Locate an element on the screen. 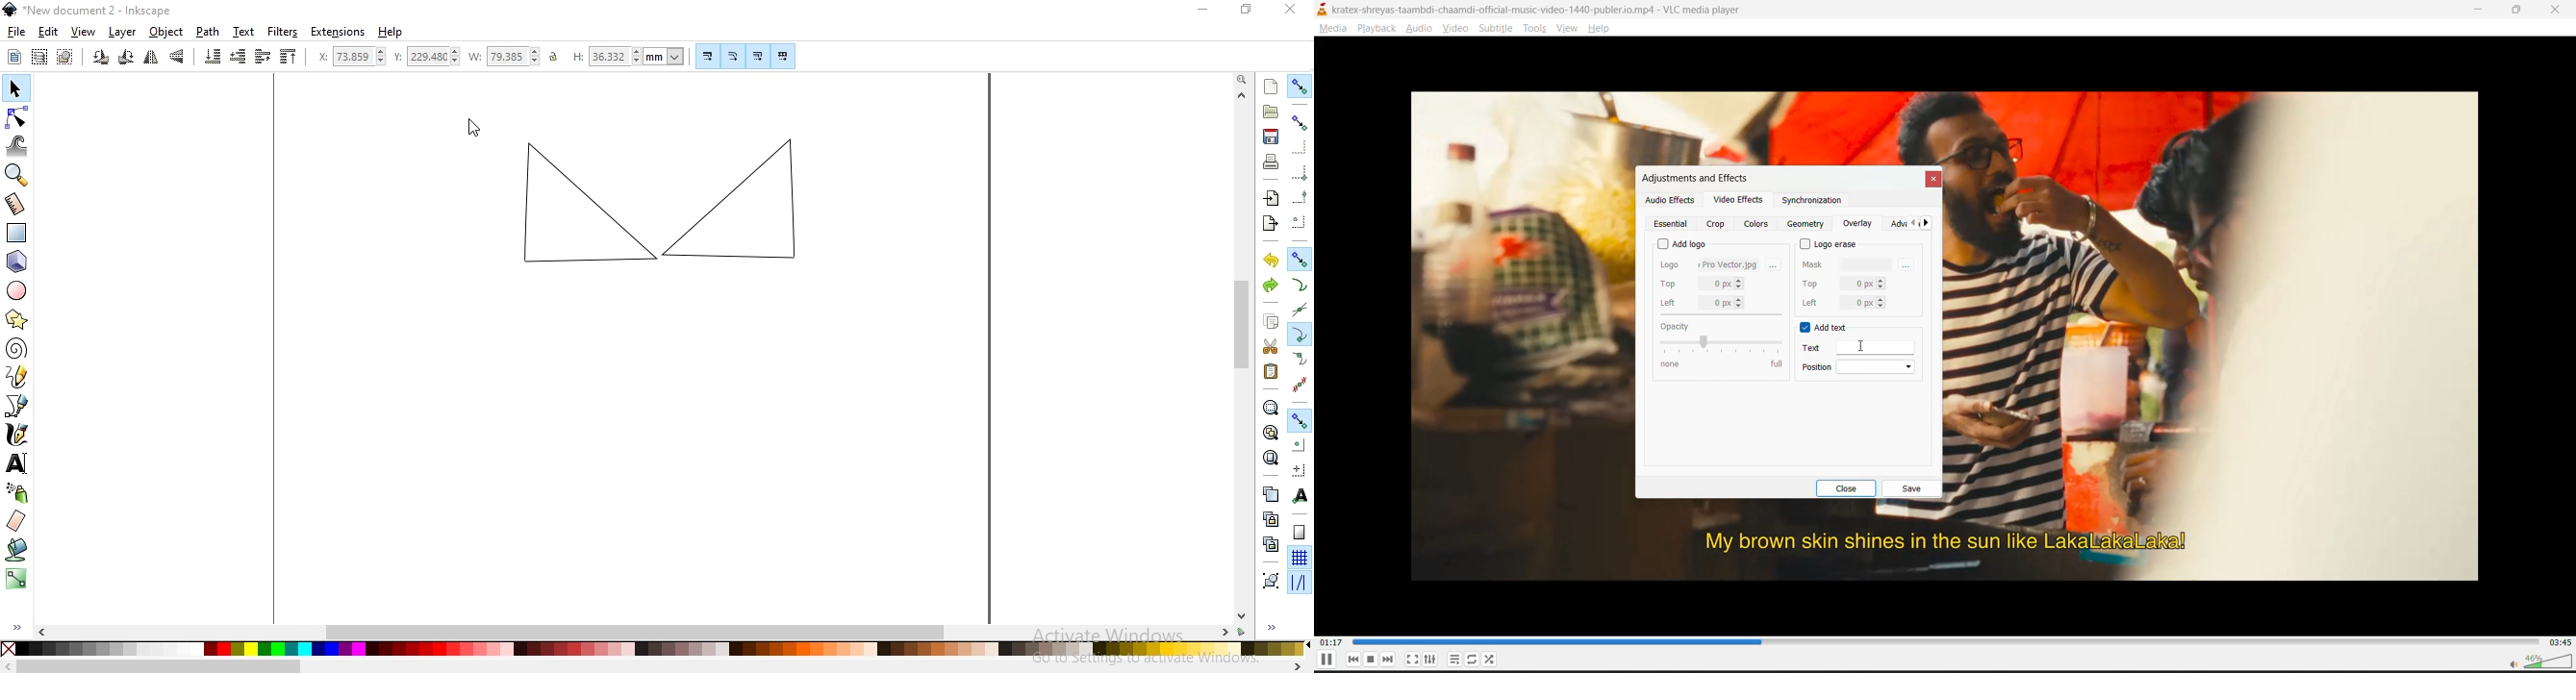  cursor is located at coordinates (1864, 346).